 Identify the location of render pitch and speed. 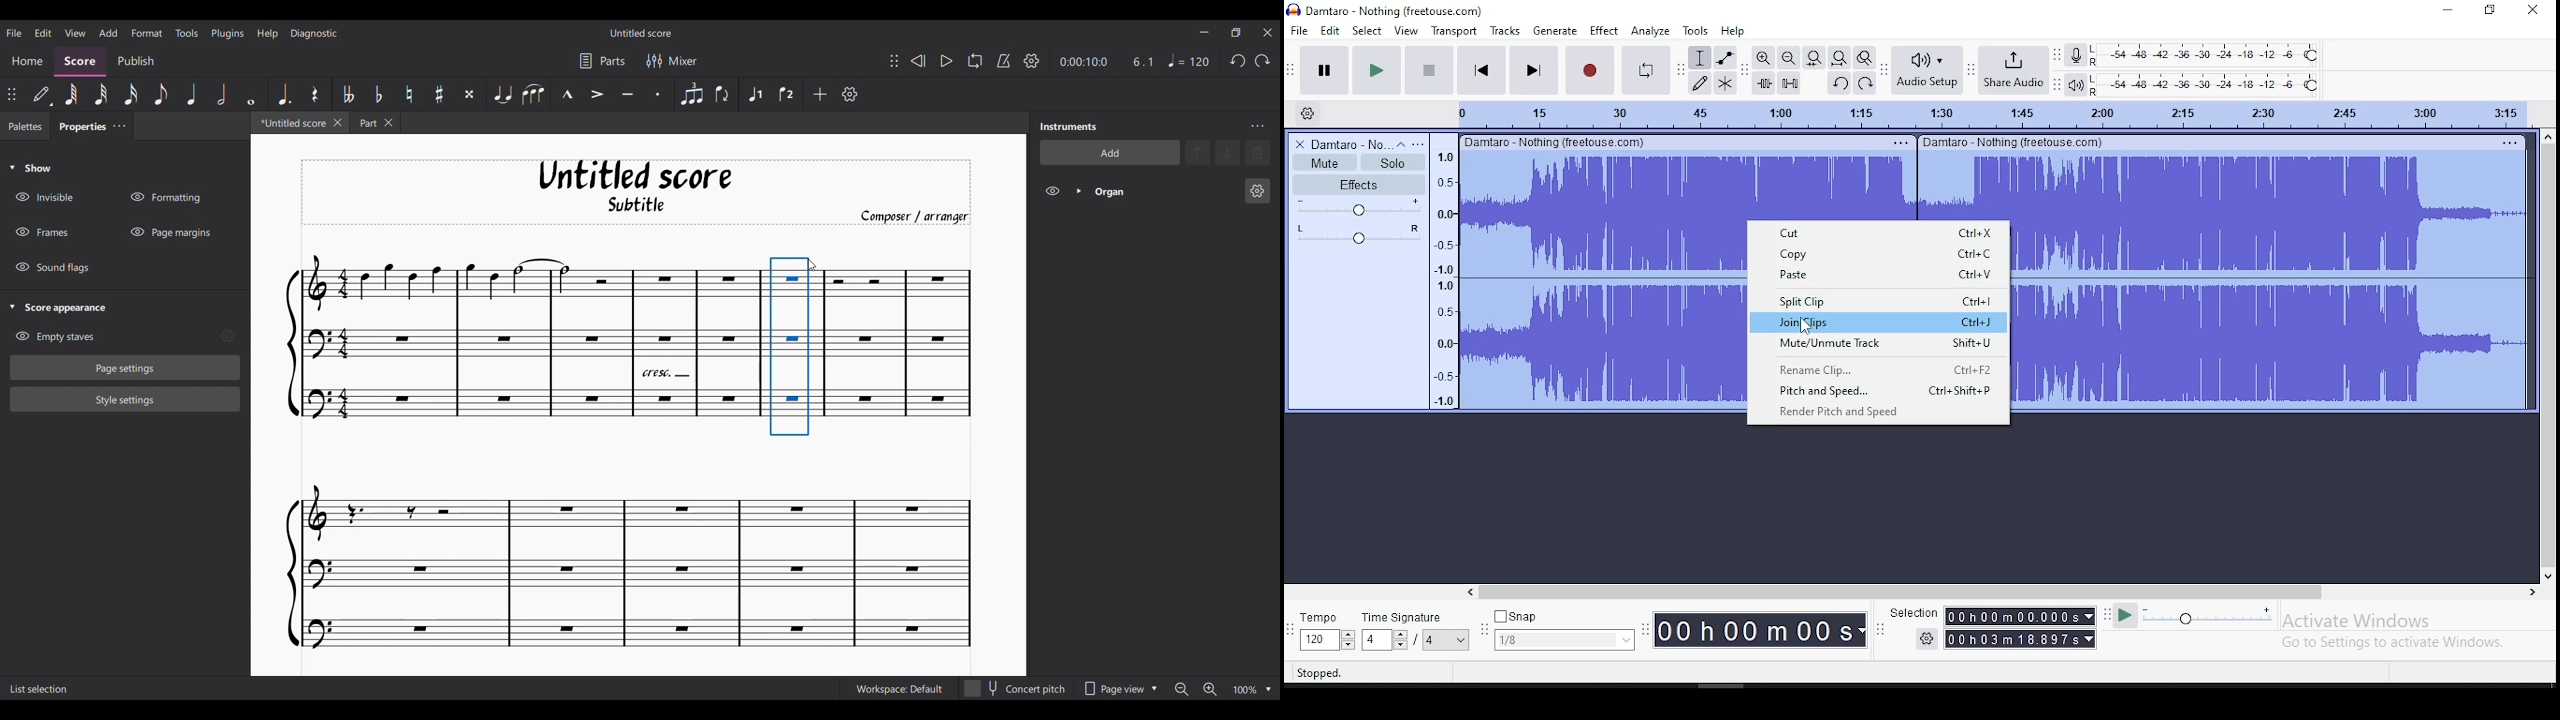
(1855, 412).